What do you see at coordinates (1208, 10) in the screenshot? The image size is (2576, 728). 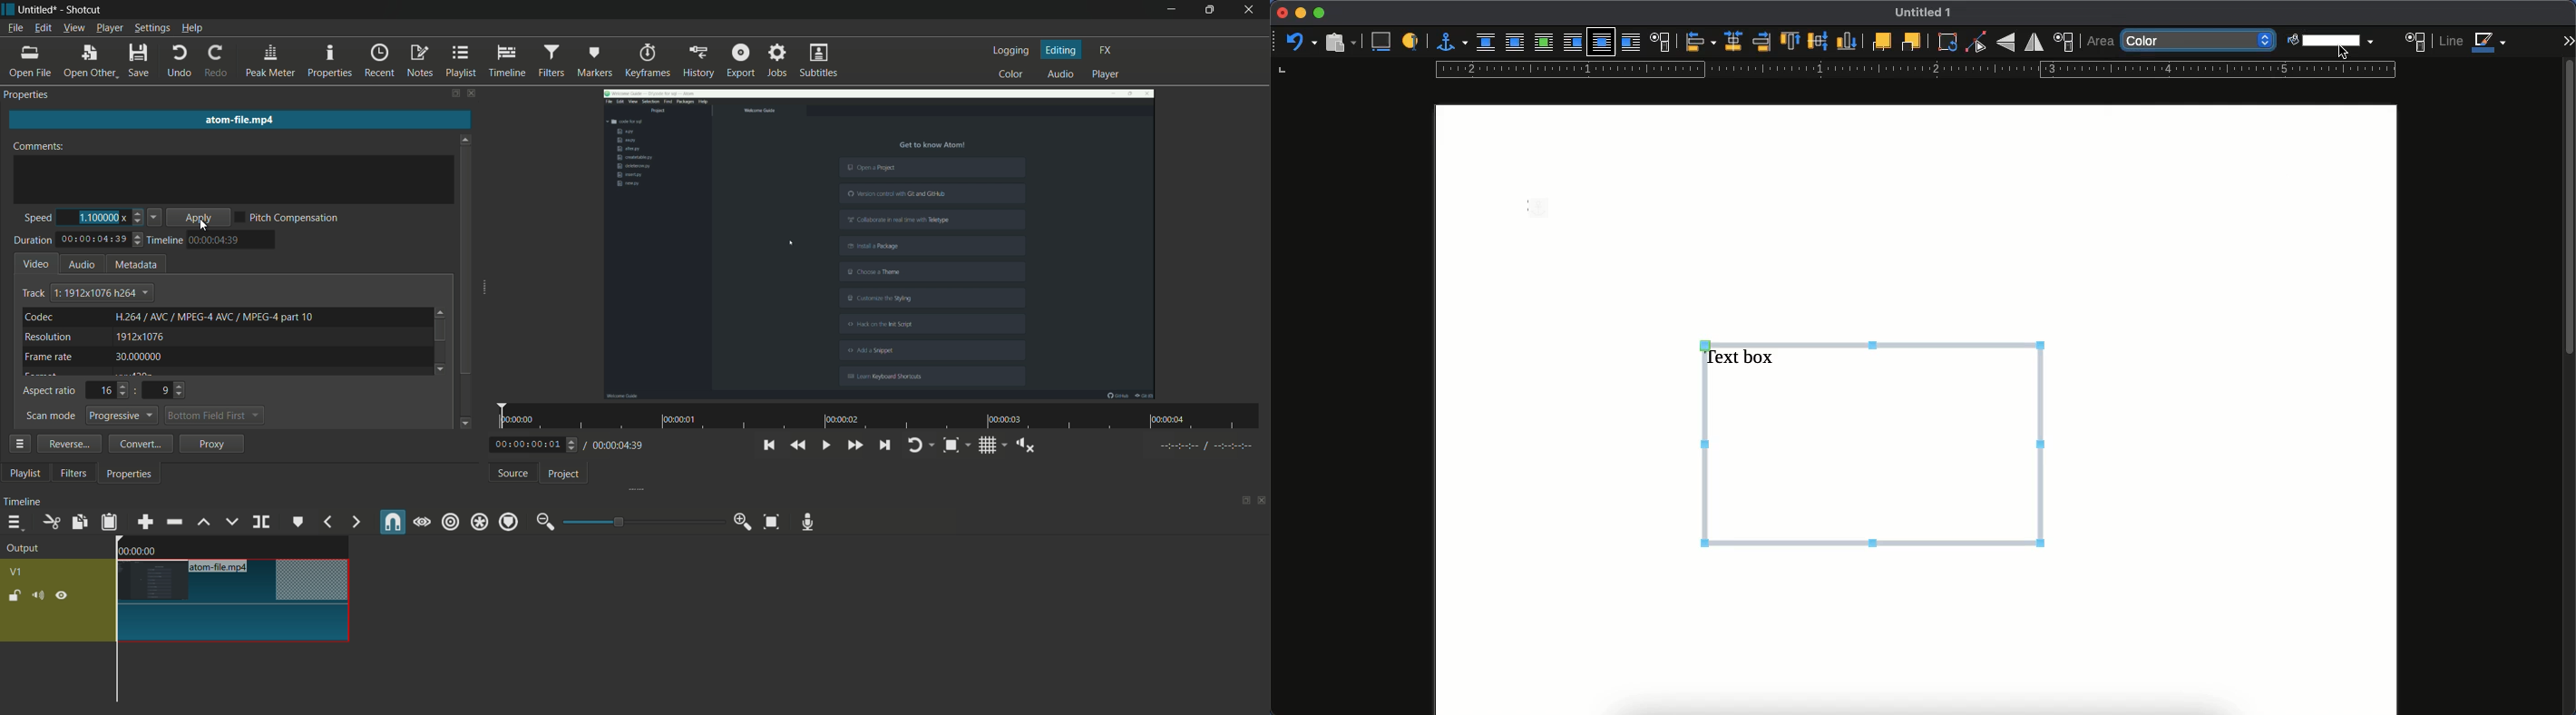 I see `maximize` at bounding box center [1208, 10].